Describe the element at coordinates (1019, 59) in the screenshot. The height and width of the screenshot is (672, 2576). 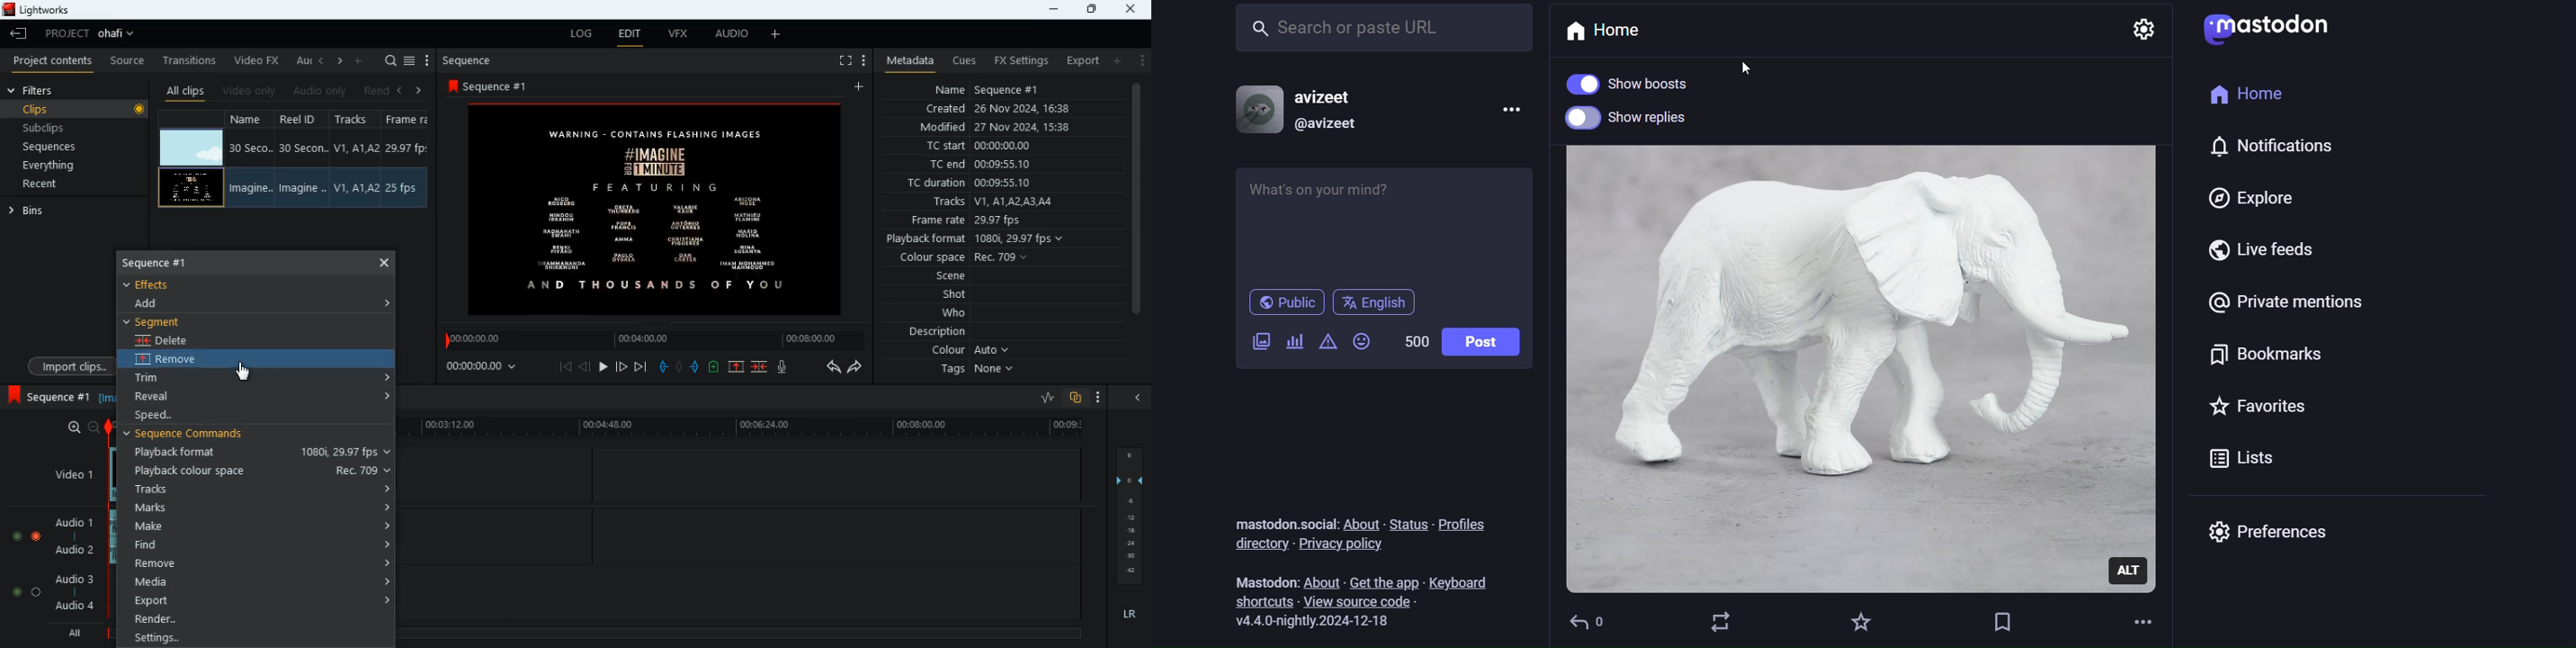
I see `fx settings` at that location.